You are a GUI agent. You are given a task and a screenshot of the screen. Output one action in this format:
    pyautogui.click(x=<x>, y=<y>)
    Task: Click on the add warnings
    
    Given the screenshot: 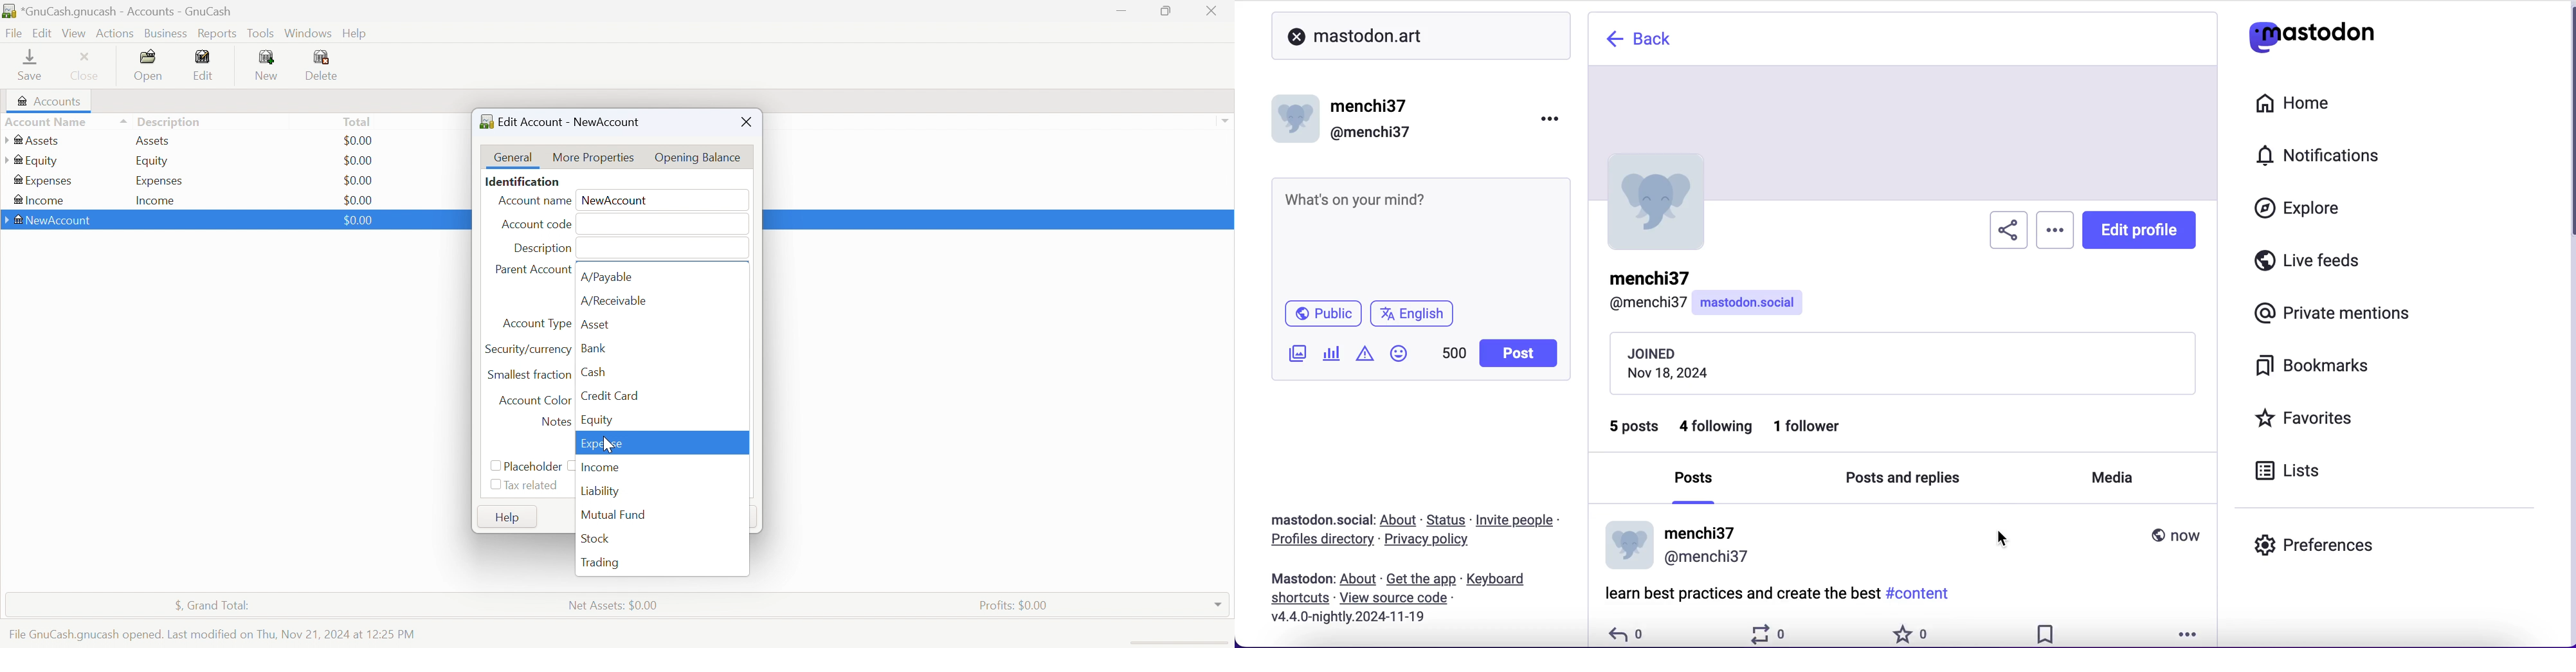 What is the action you would take?
    pyautogui.click(x=1364, y=357)
    